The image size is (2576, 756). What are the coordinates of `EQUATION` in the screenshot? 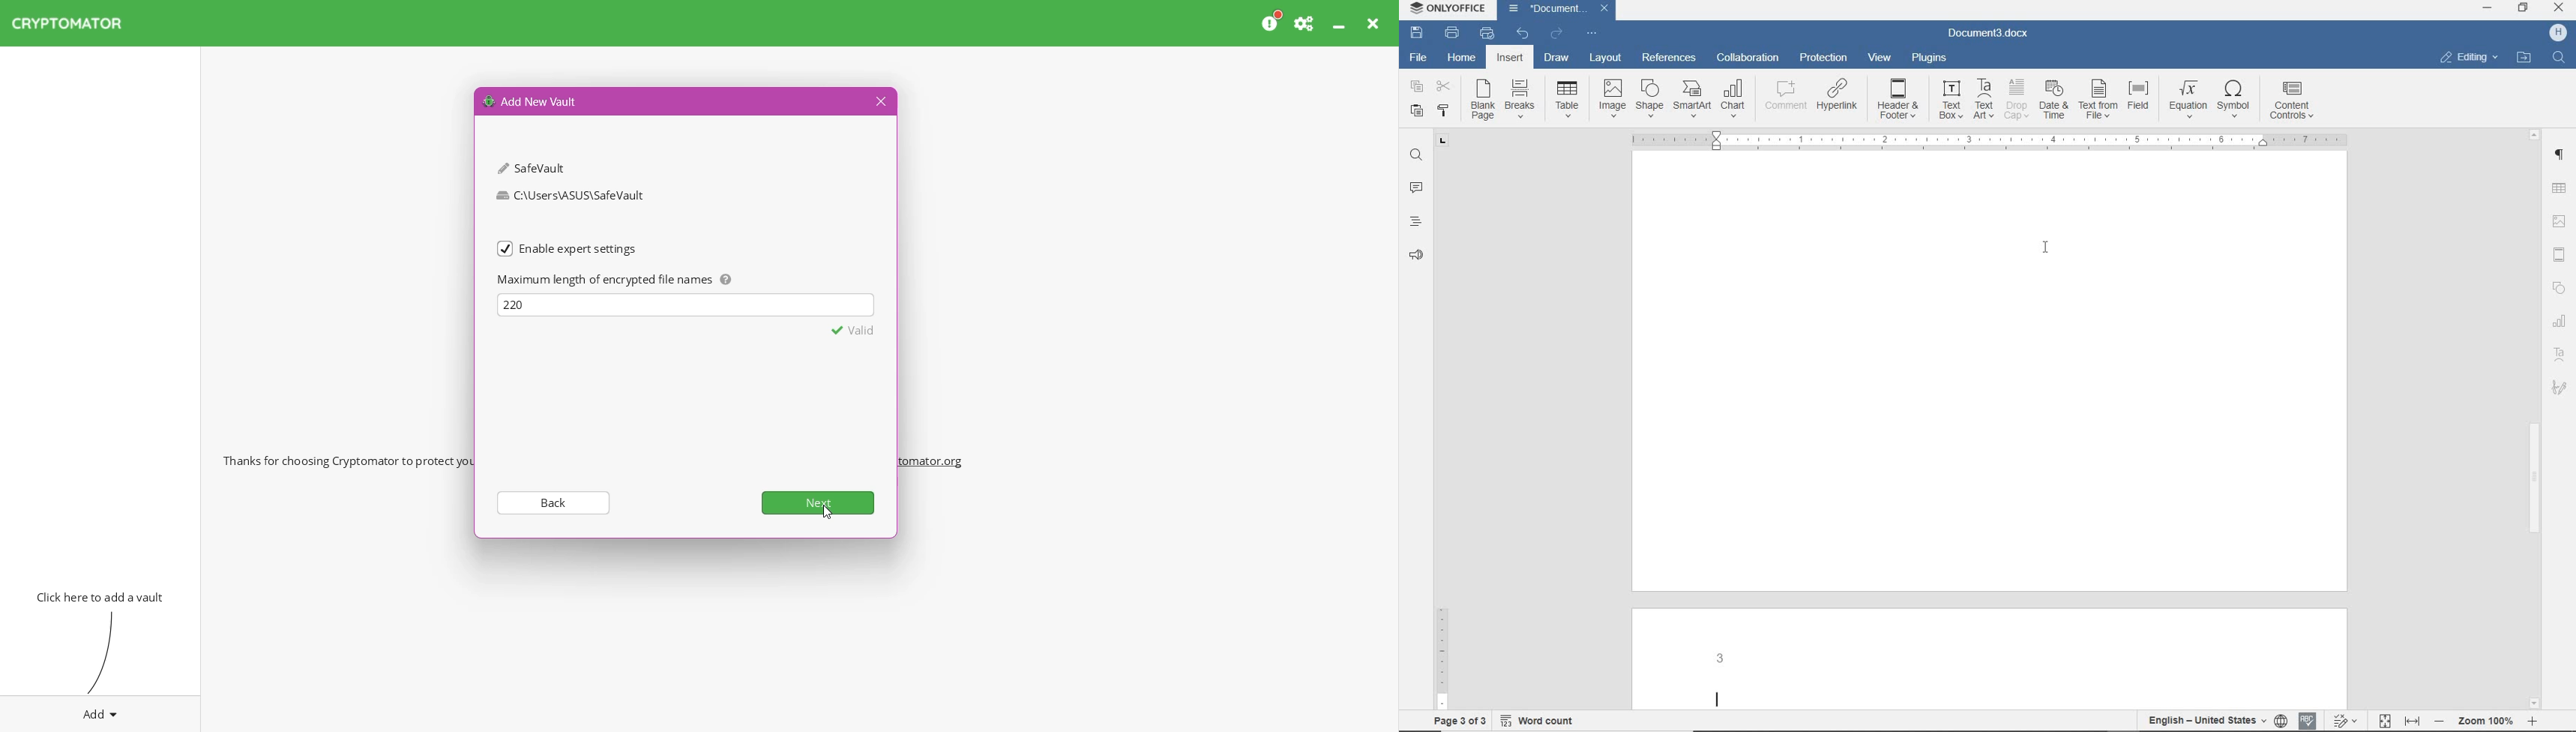 It's located at (2189, 100).